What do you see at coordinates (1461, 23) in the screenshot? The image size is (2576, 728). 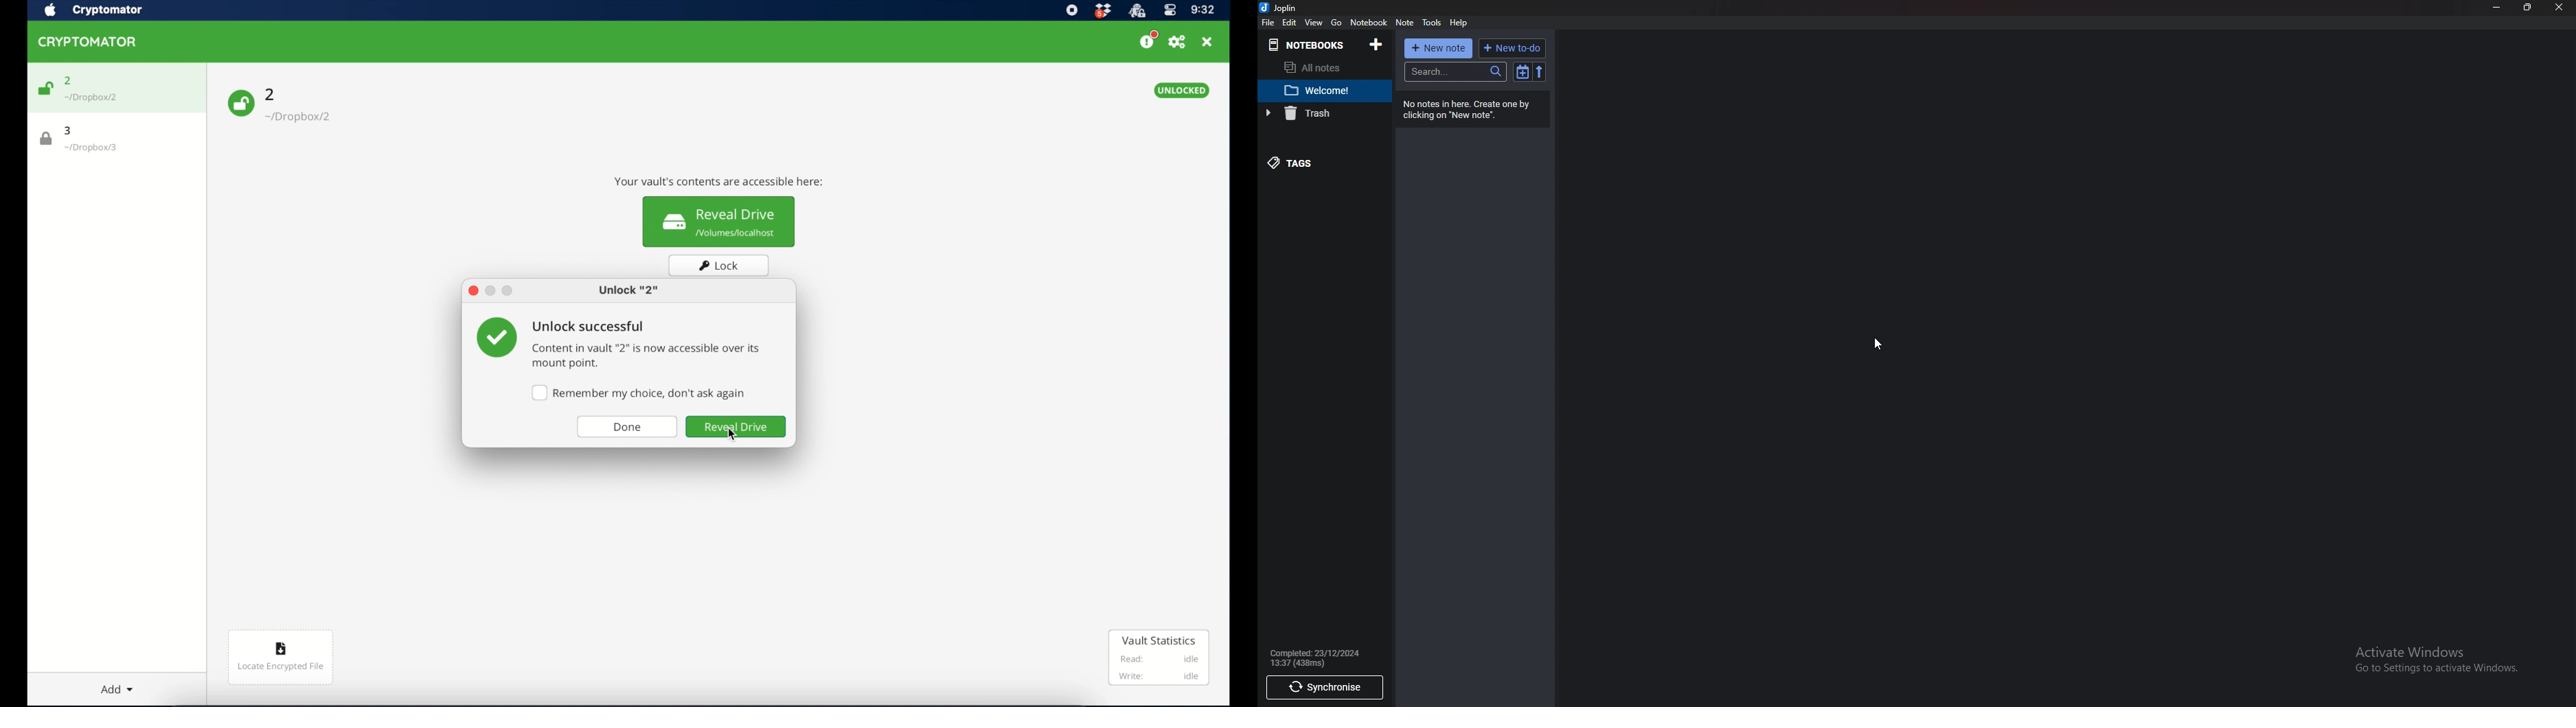 I see `Help` at bounding box center [1461, 23].